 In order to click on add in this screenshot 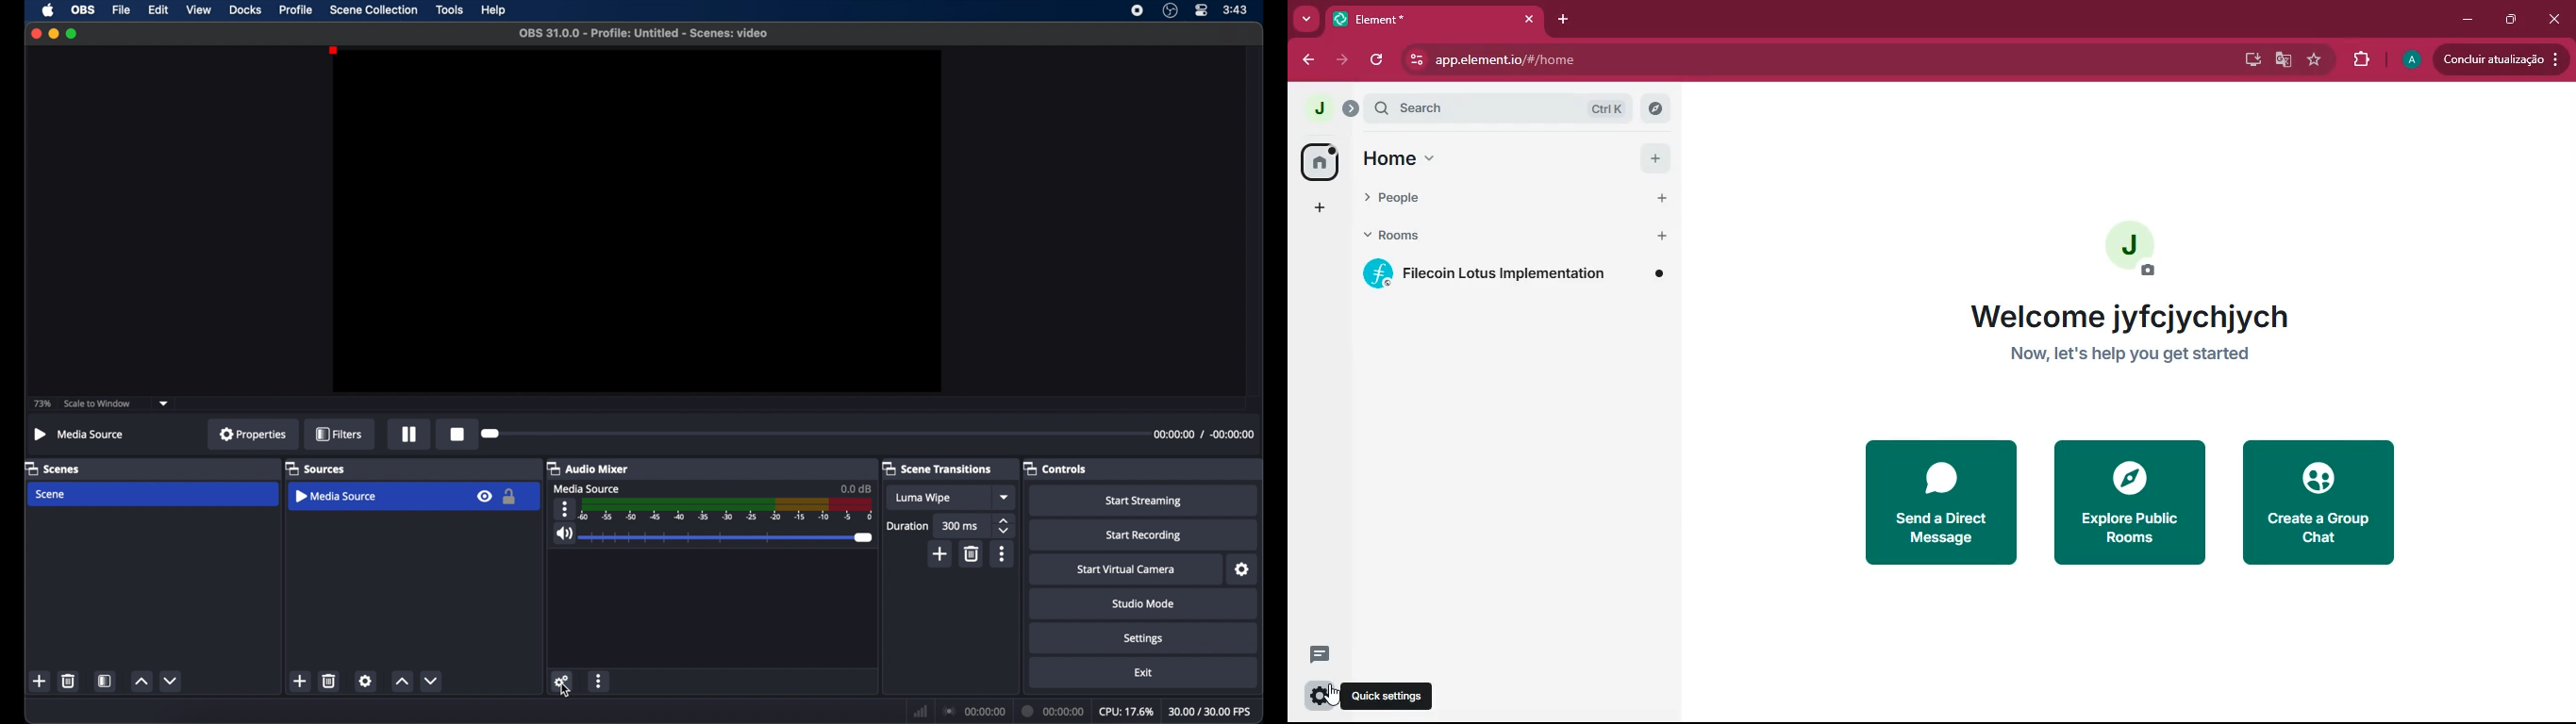, I will do `click(941, 554)`.